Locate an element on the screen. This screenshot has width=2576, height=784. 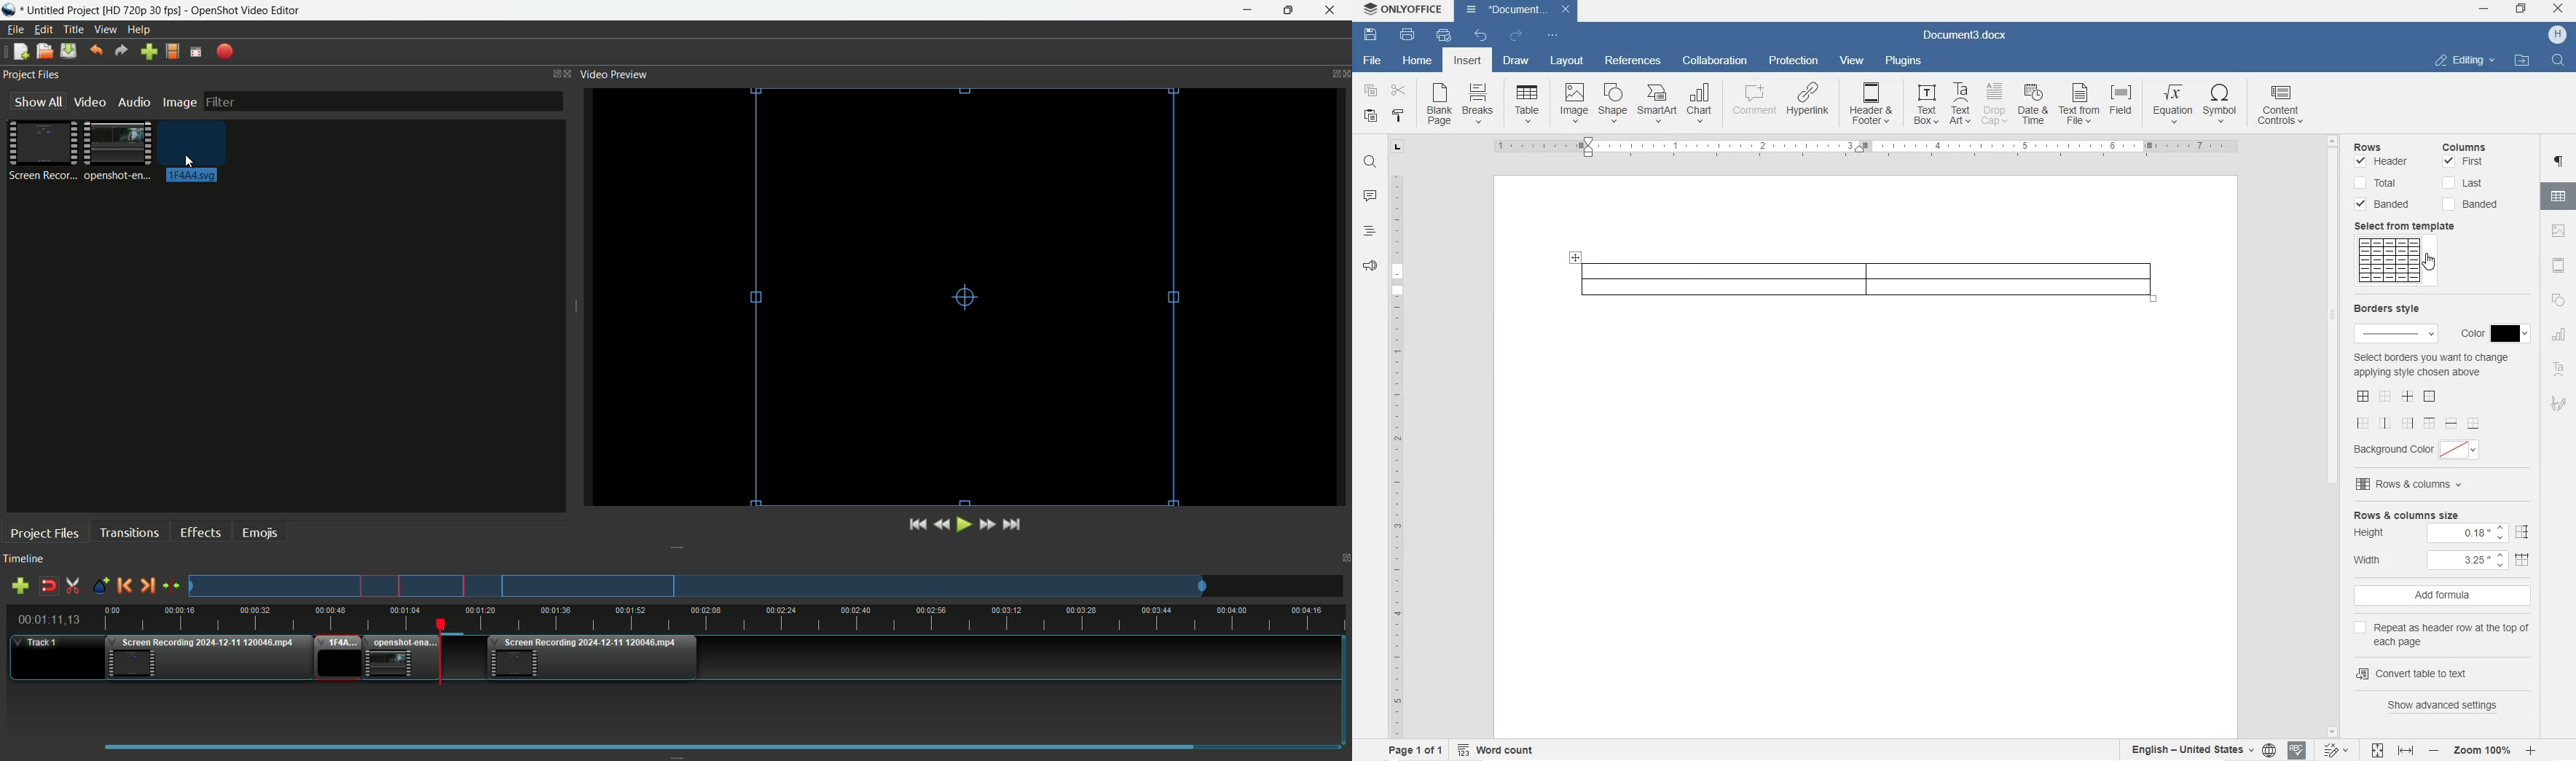
close video preview is located at coordinates (1344, 73).